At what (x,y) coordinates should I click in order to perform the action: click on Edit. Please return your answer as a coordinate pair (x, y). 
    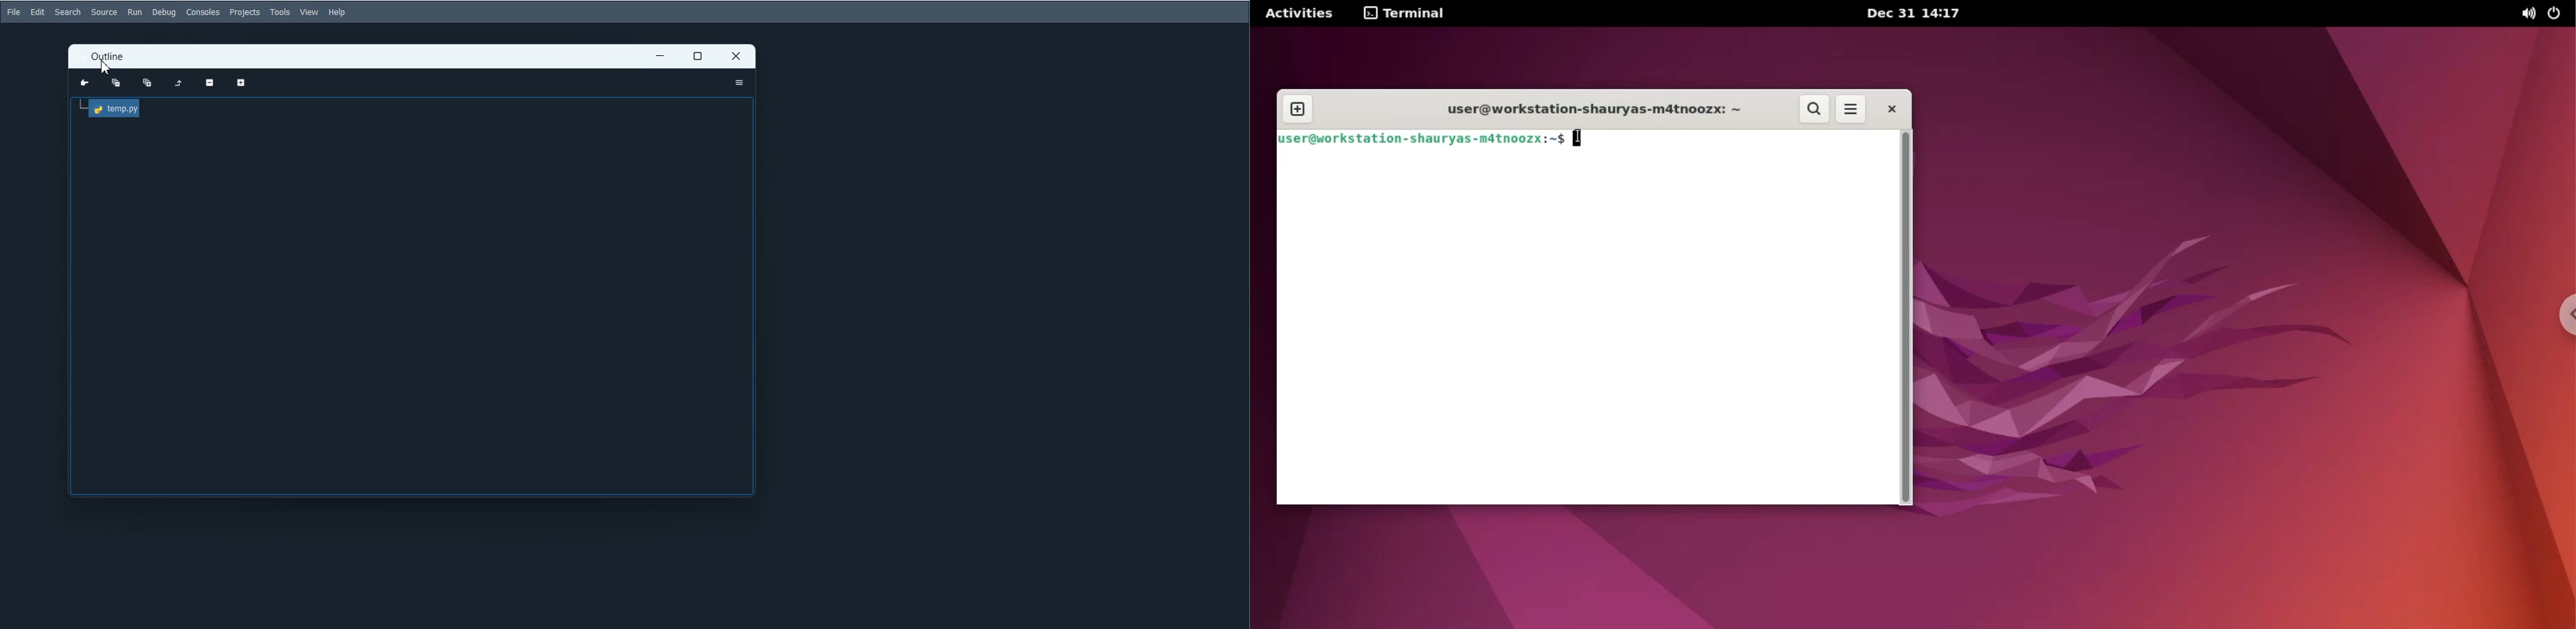
    Looking at the image, I should click on (38, 11).